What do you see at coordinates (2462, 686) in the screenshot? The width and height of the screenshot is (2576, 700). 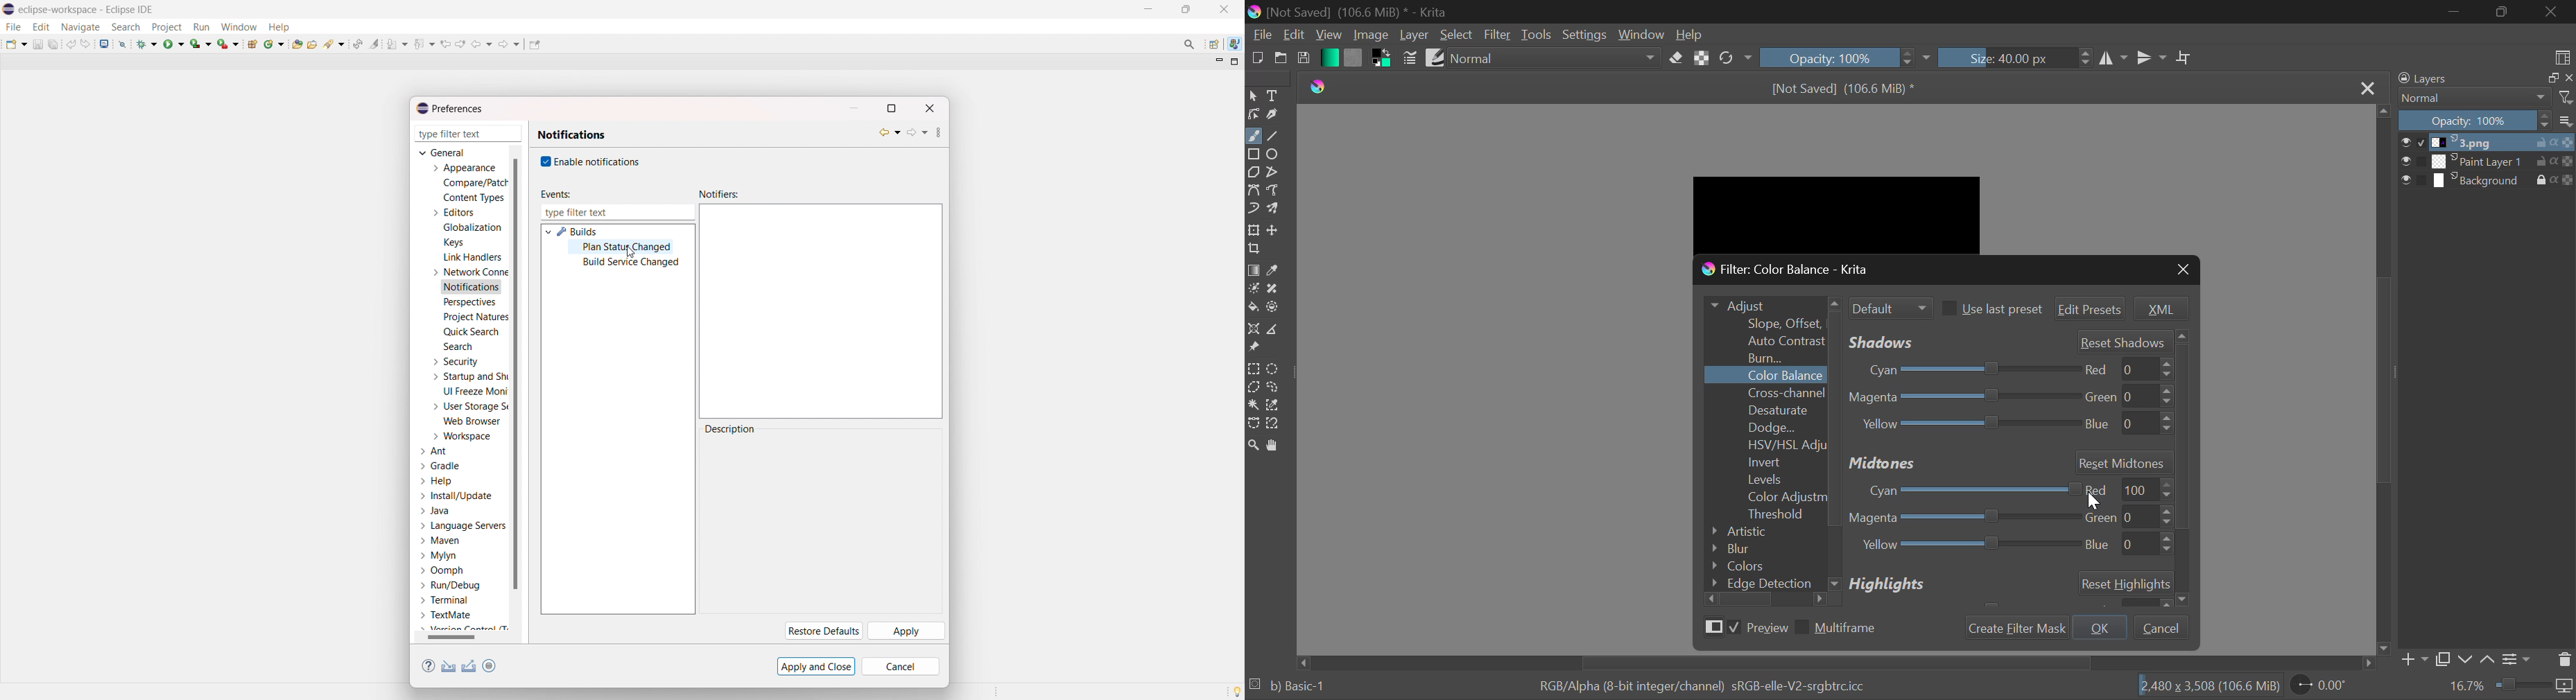 I see `16.7%` at bounding box center [2462, 686].